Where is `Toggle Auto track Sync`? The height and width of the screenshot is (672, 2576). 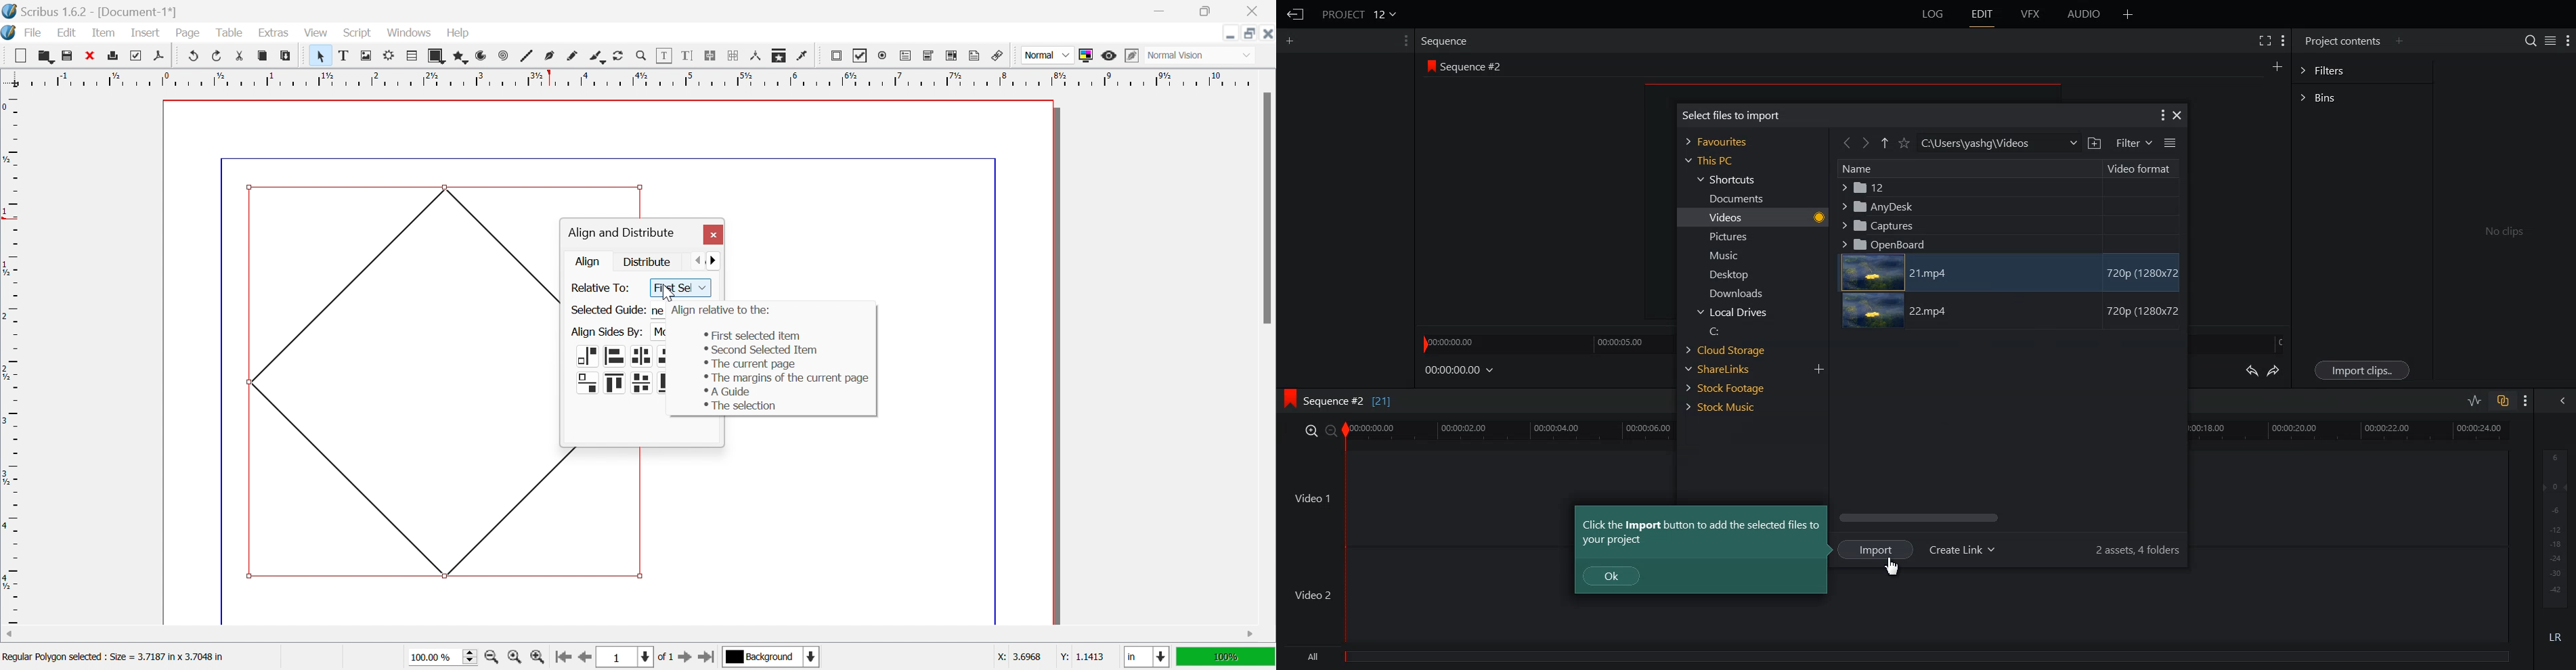
Toggle Auto track Sync is located at coordinates (2502, 401).